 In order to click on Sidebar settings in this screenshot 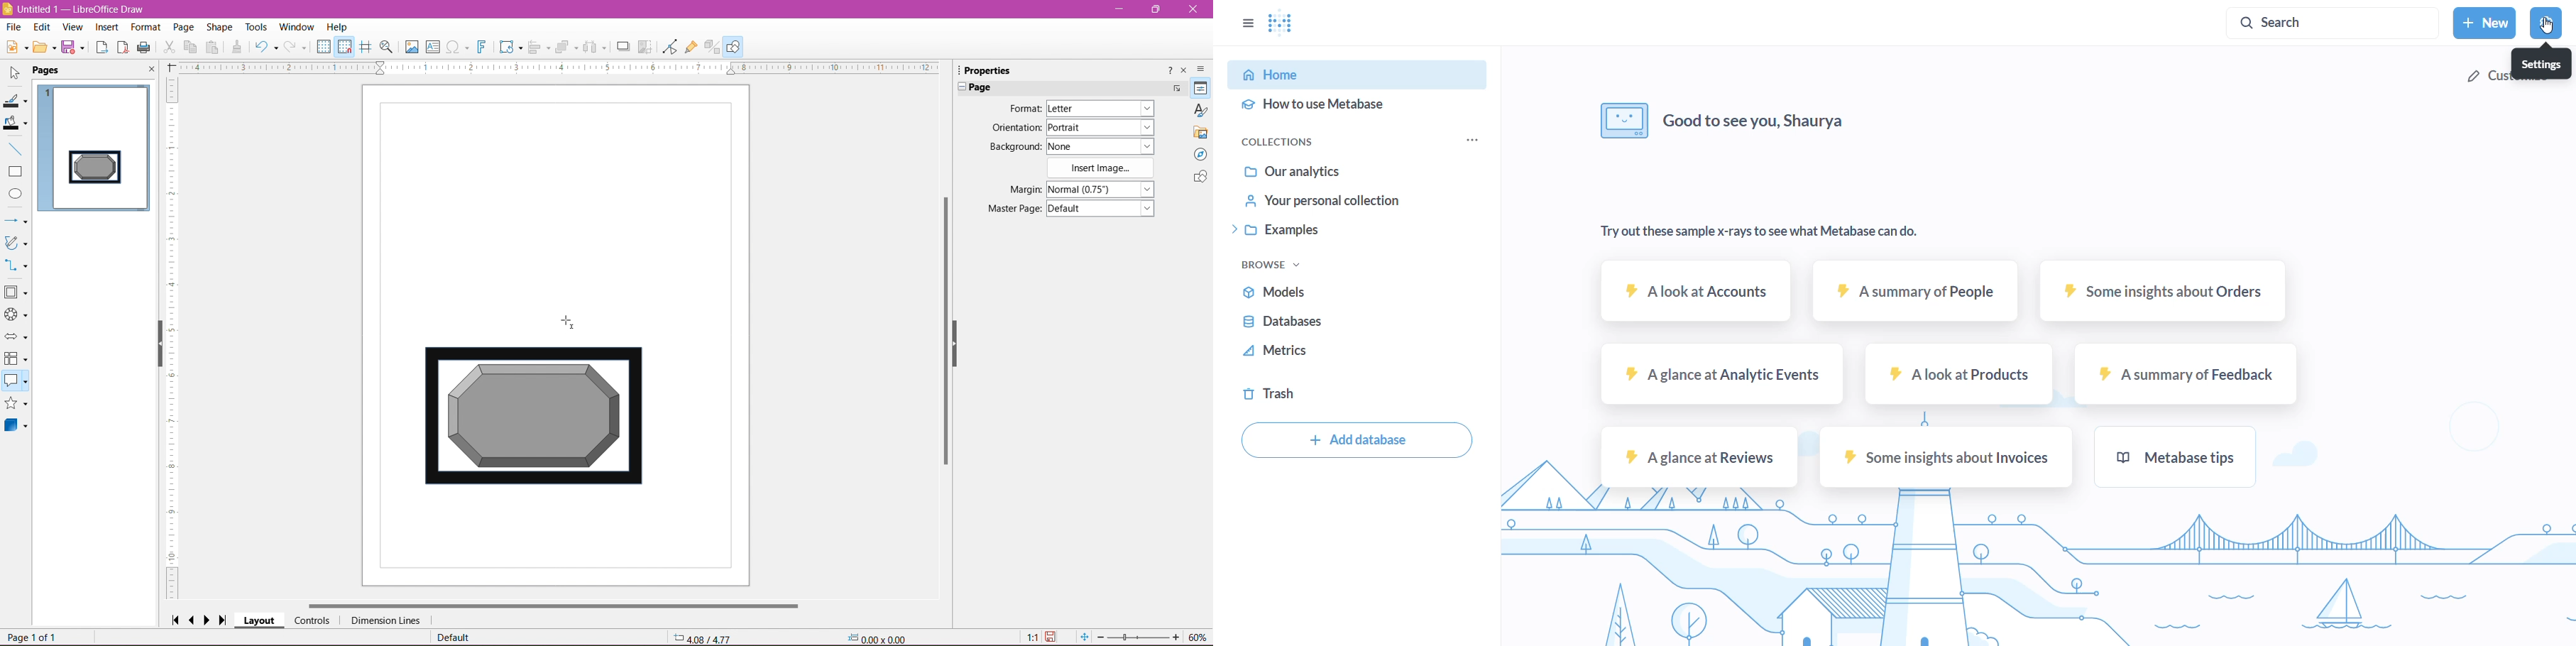, I will do `click(1203, 68)`.